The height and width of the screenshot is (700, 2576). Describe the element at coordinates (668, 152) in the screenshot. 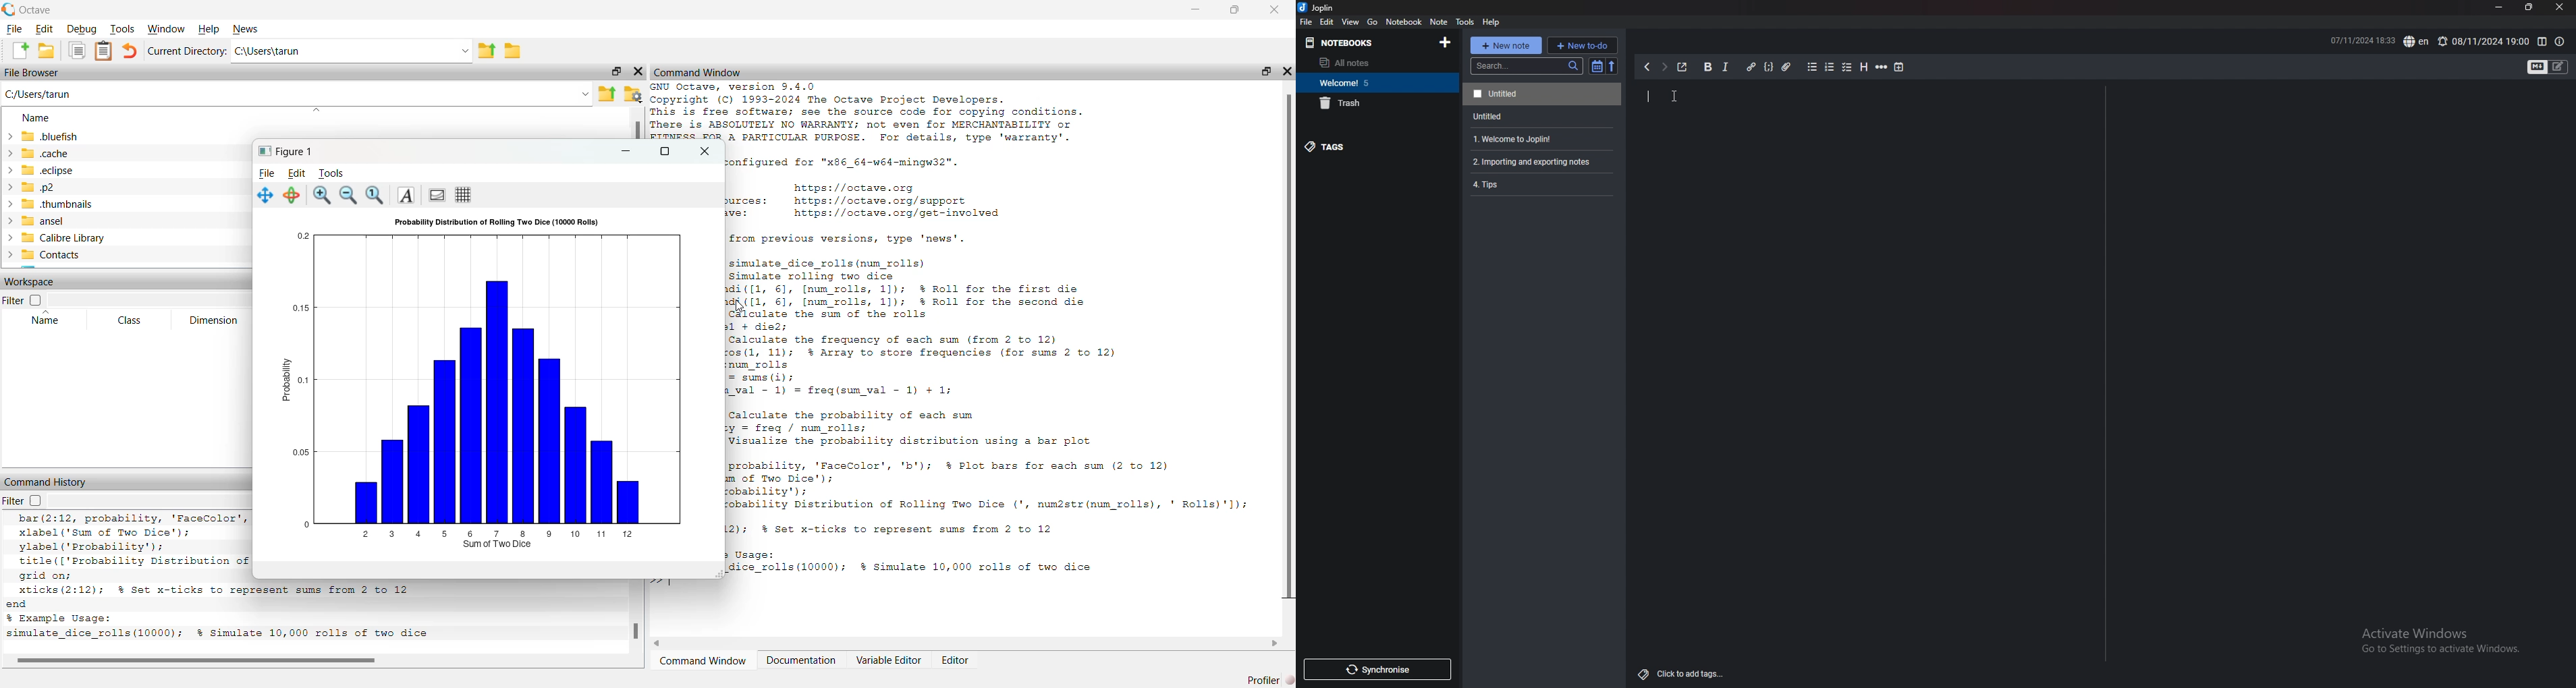

I see `maximise` at that location.